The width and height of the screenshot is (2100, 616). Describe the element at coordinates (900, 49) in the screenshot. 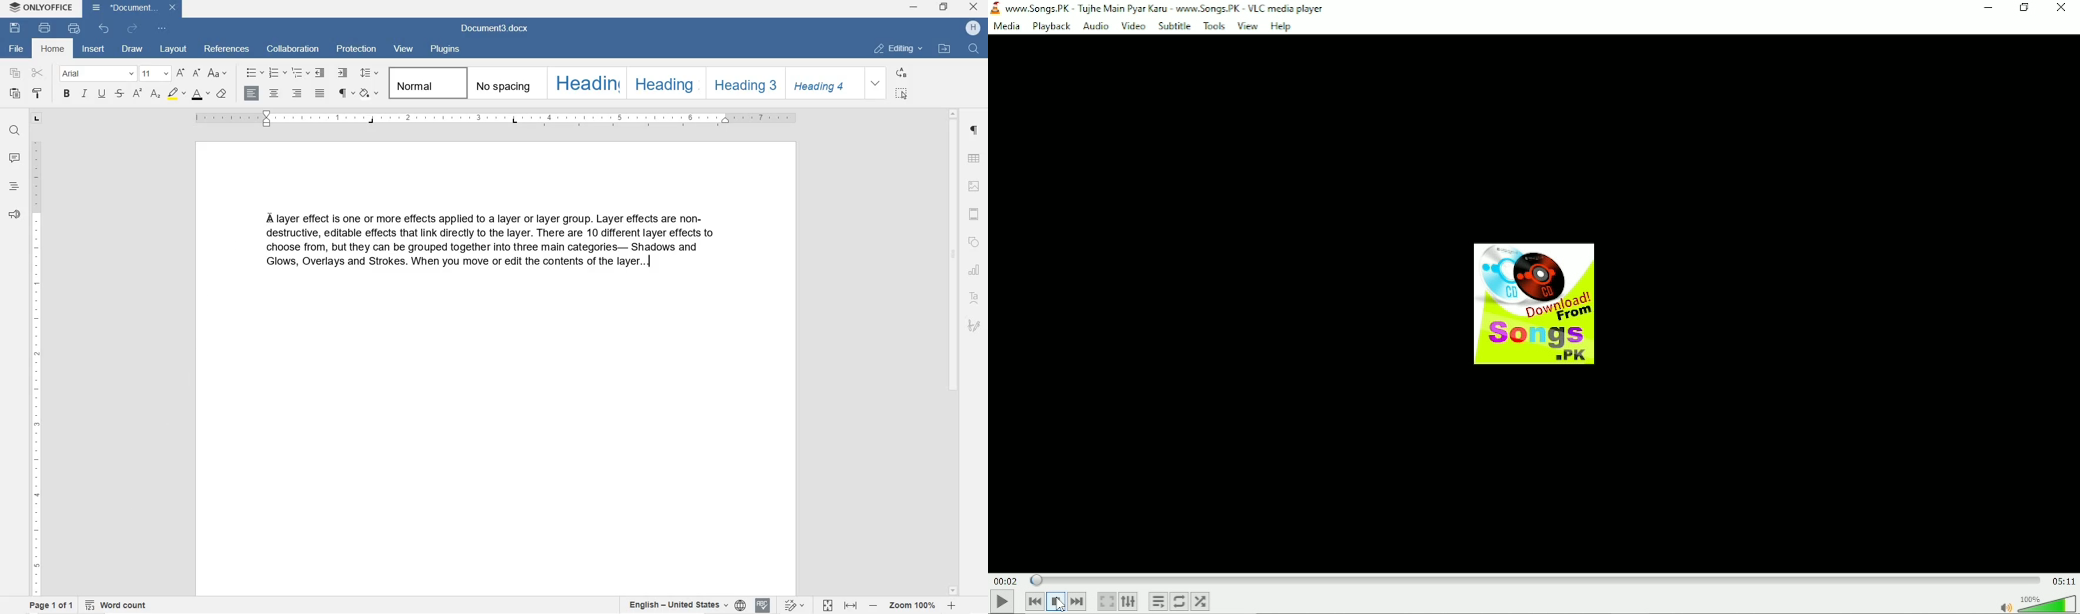

I see `EDITING` at that location.